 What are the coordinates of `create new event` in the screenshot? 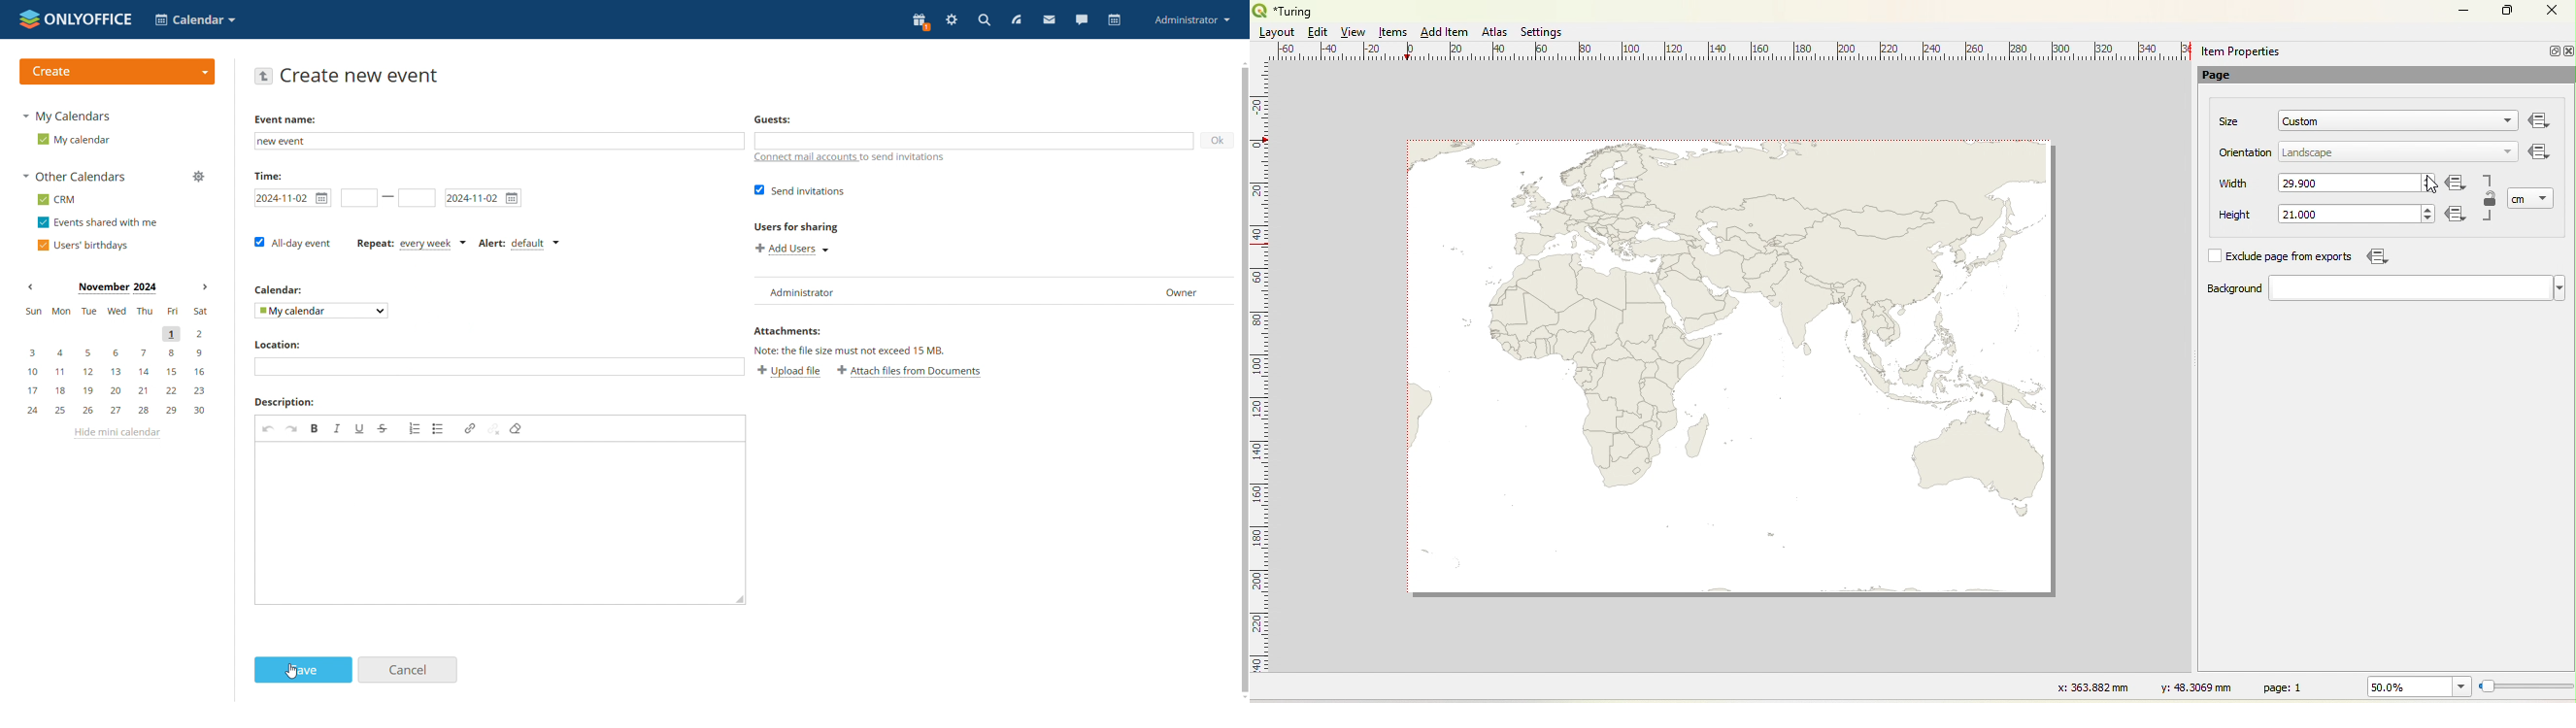 It's located at (361, 75).